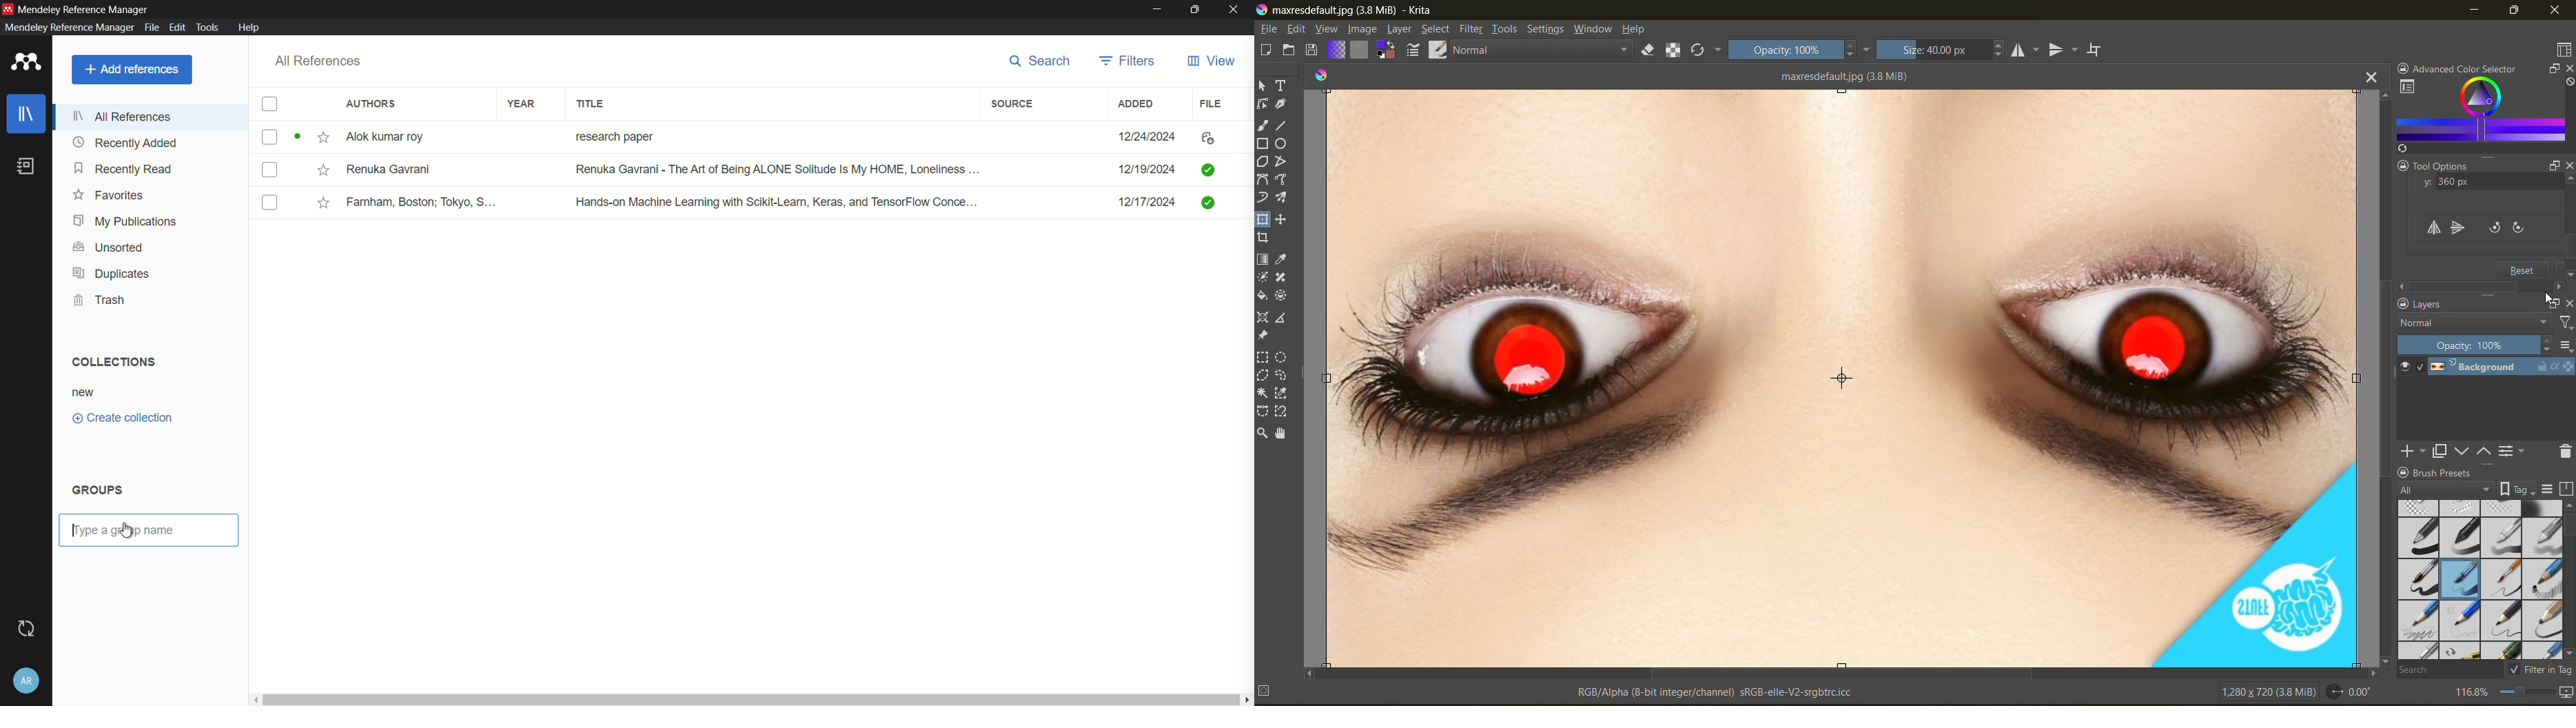 This screenshot has width=2576, height=728. Describe the element at coordinates (312, 138) in the screenshot. I see `Star` at that location.